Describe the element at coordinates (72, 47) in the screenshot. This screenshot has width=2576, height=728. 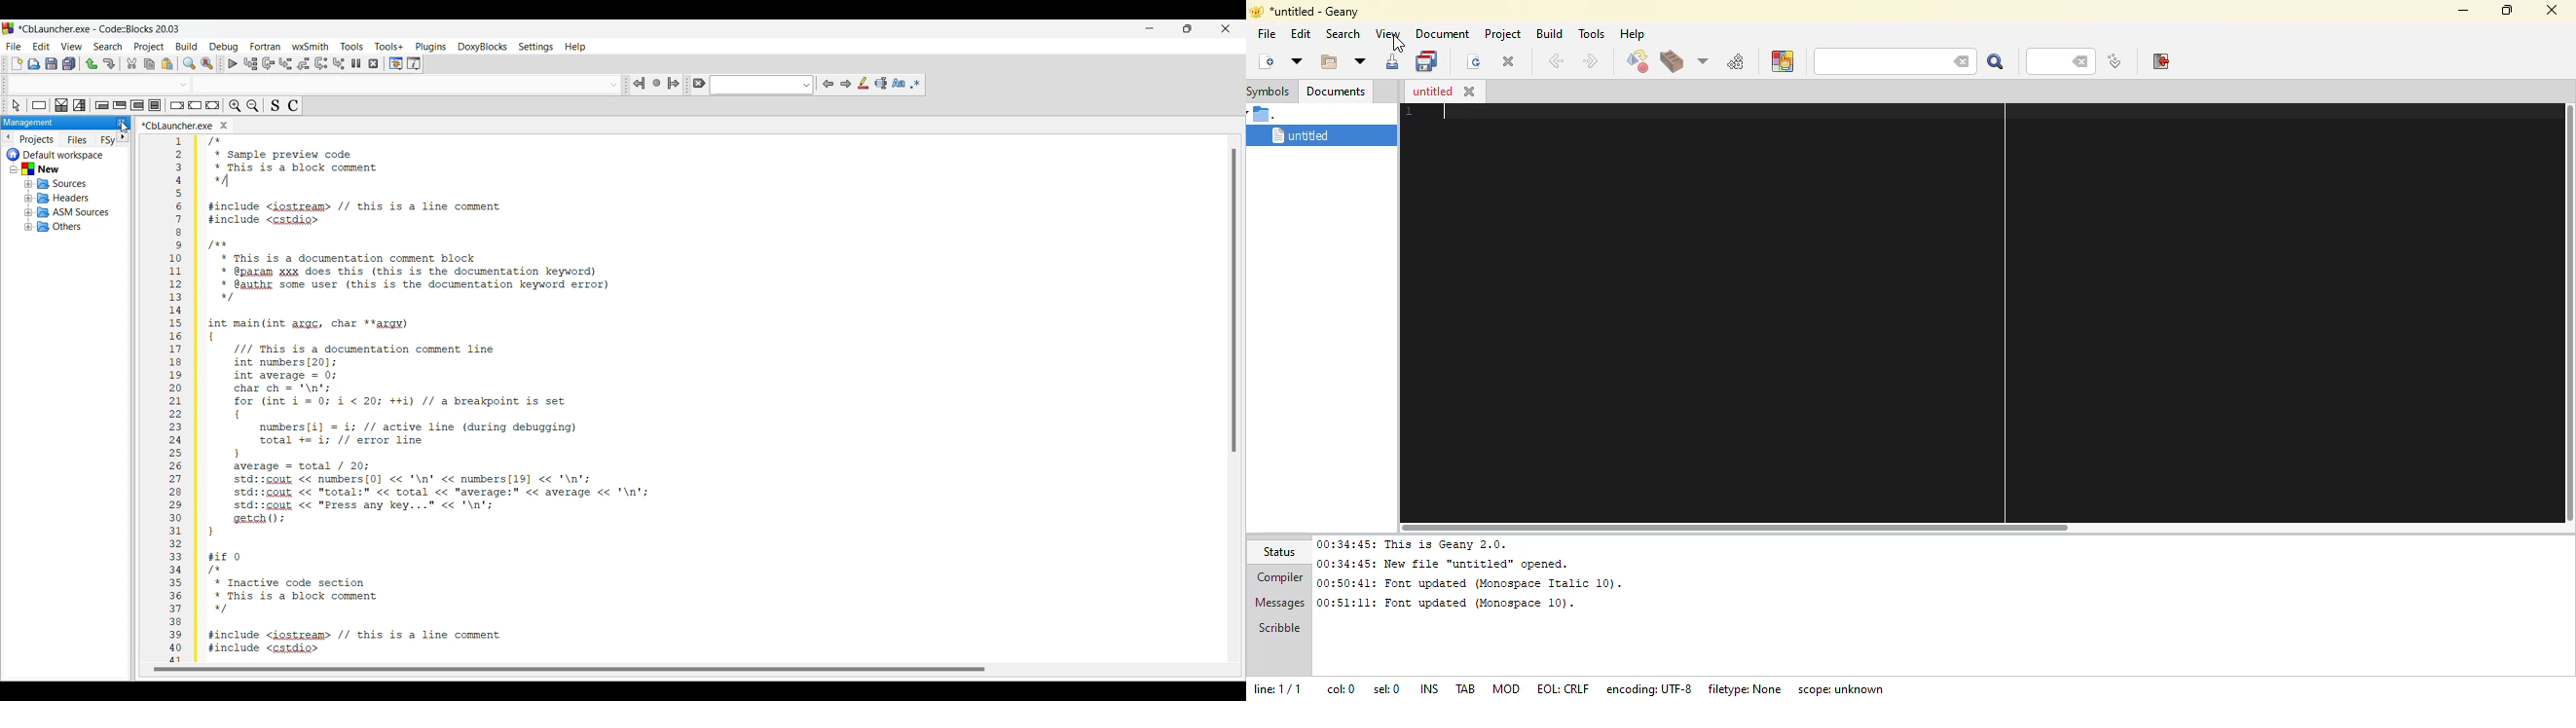
I see `View menu` at that location.